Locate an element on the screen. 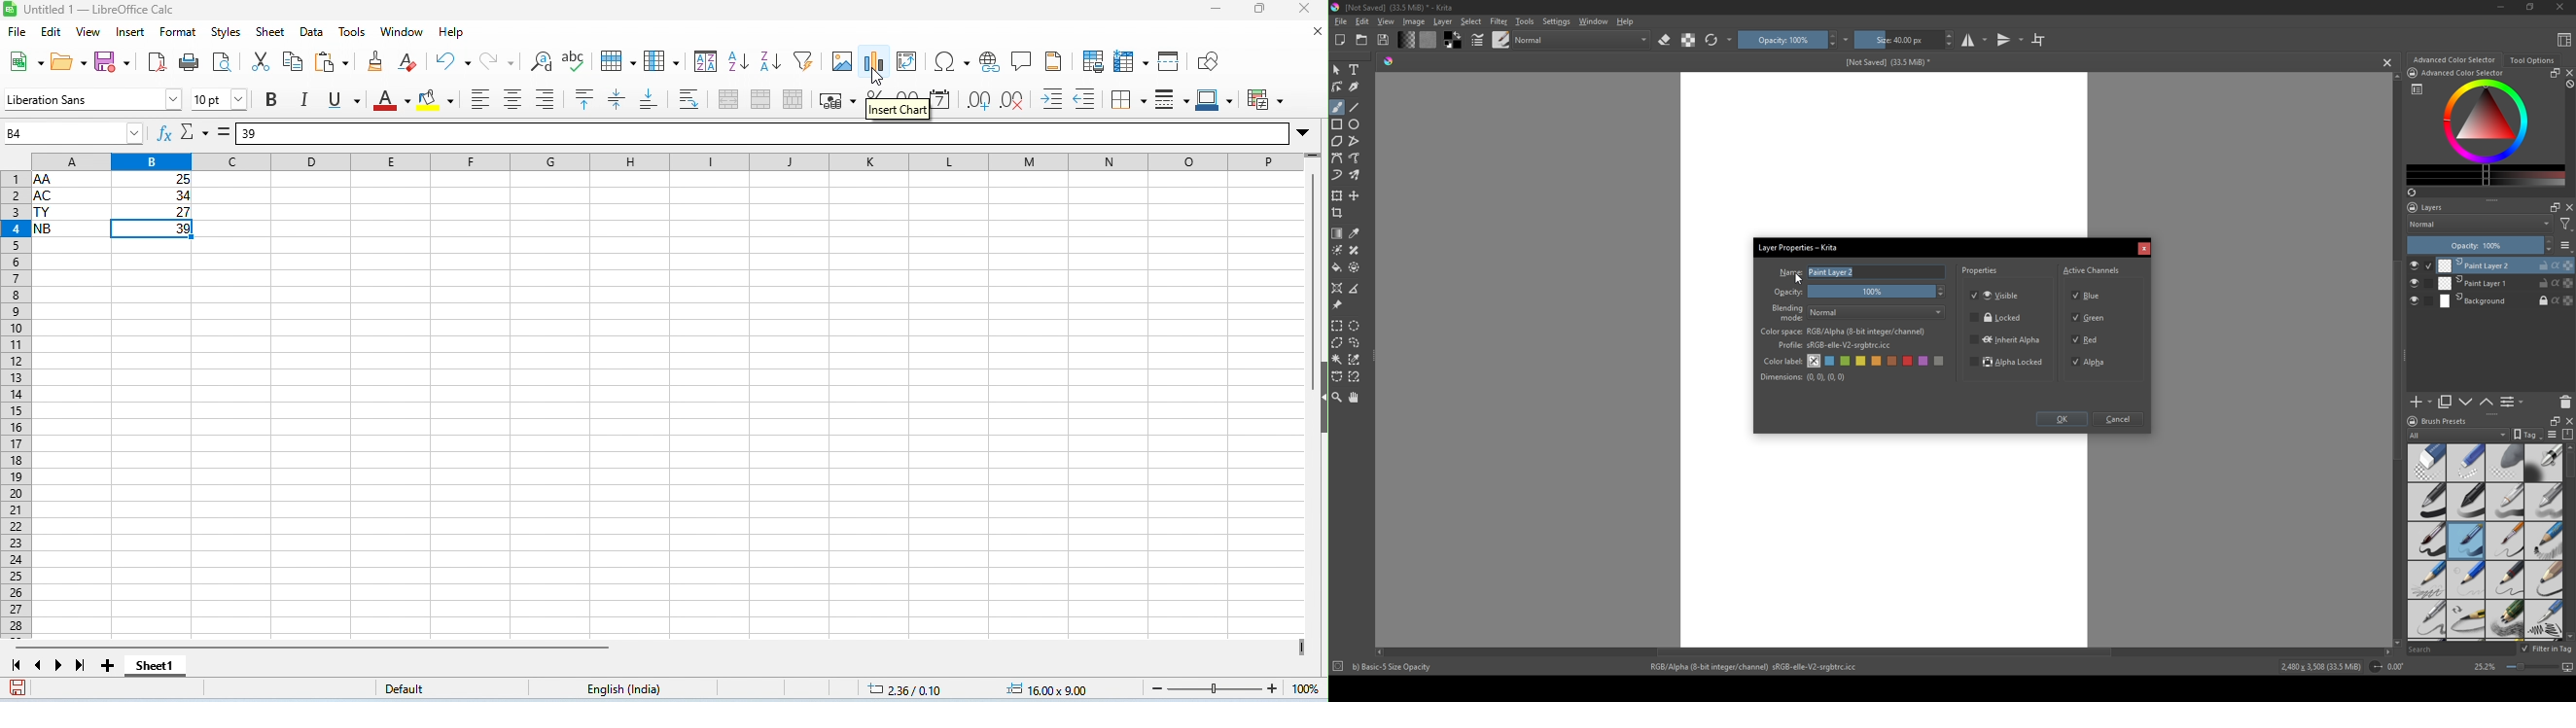 Image resolution: width=2576 pixels, height=728 pixels. size is located at coordinates (1898, 40).